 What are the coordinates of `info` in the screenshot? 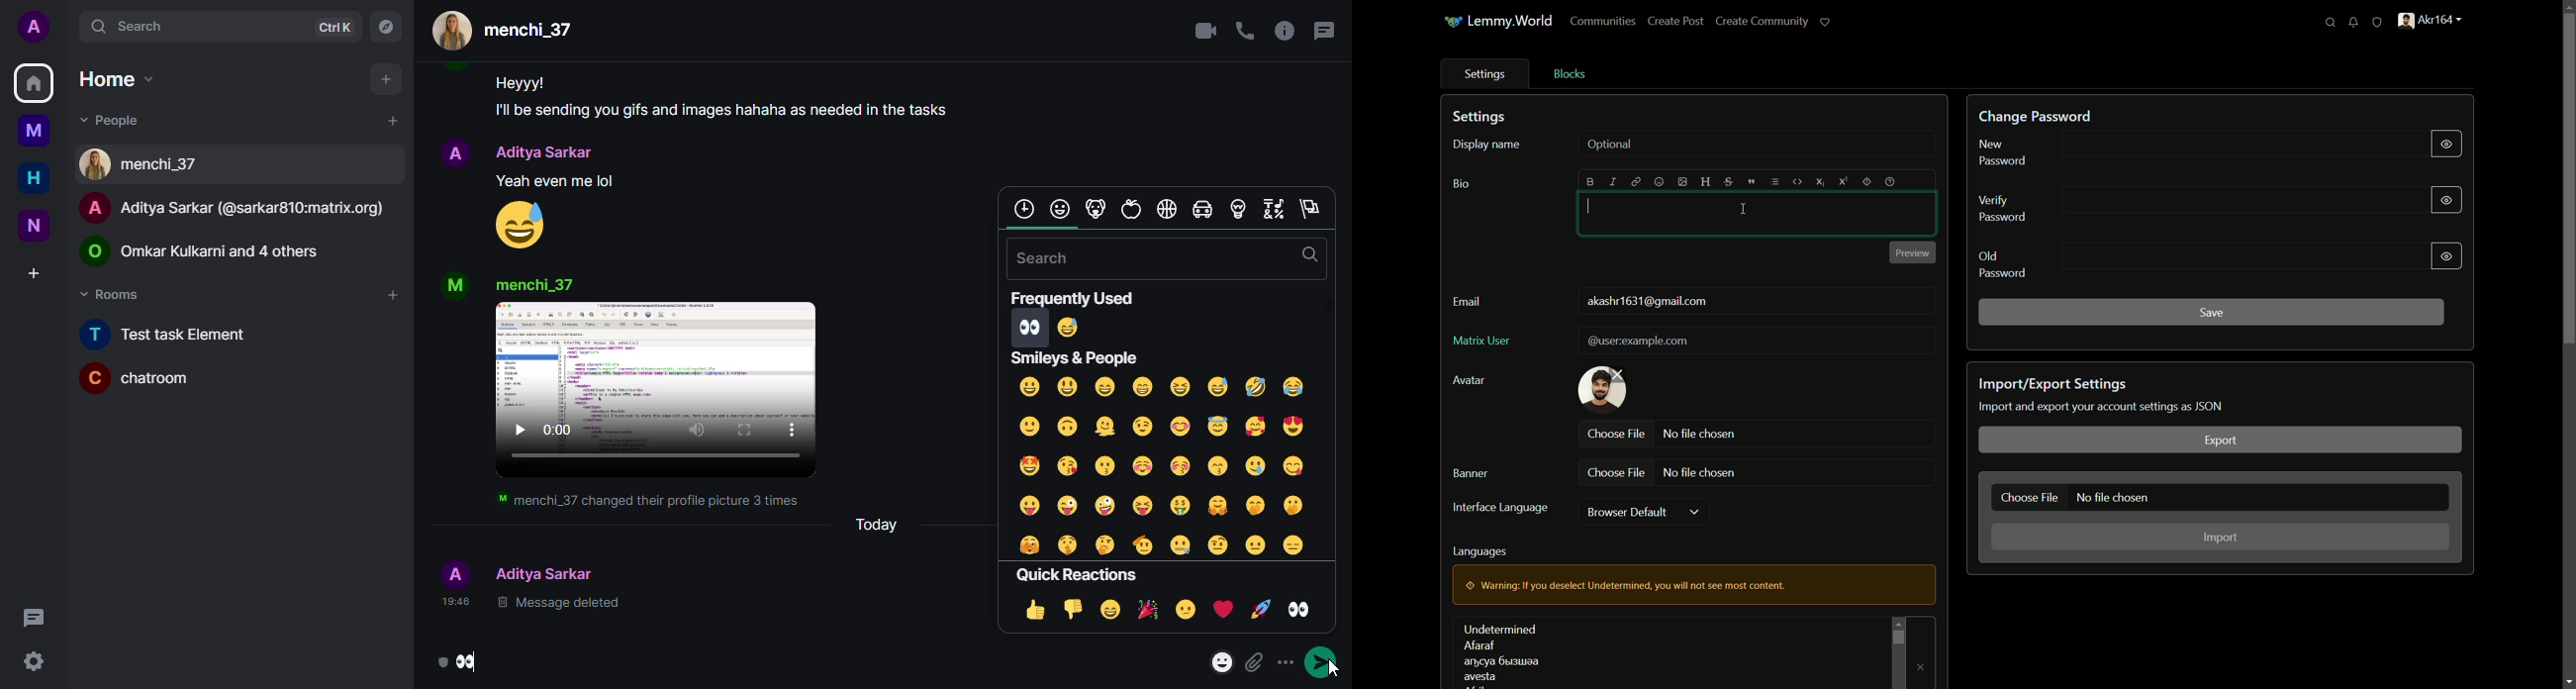 It's located at (1283, 32).